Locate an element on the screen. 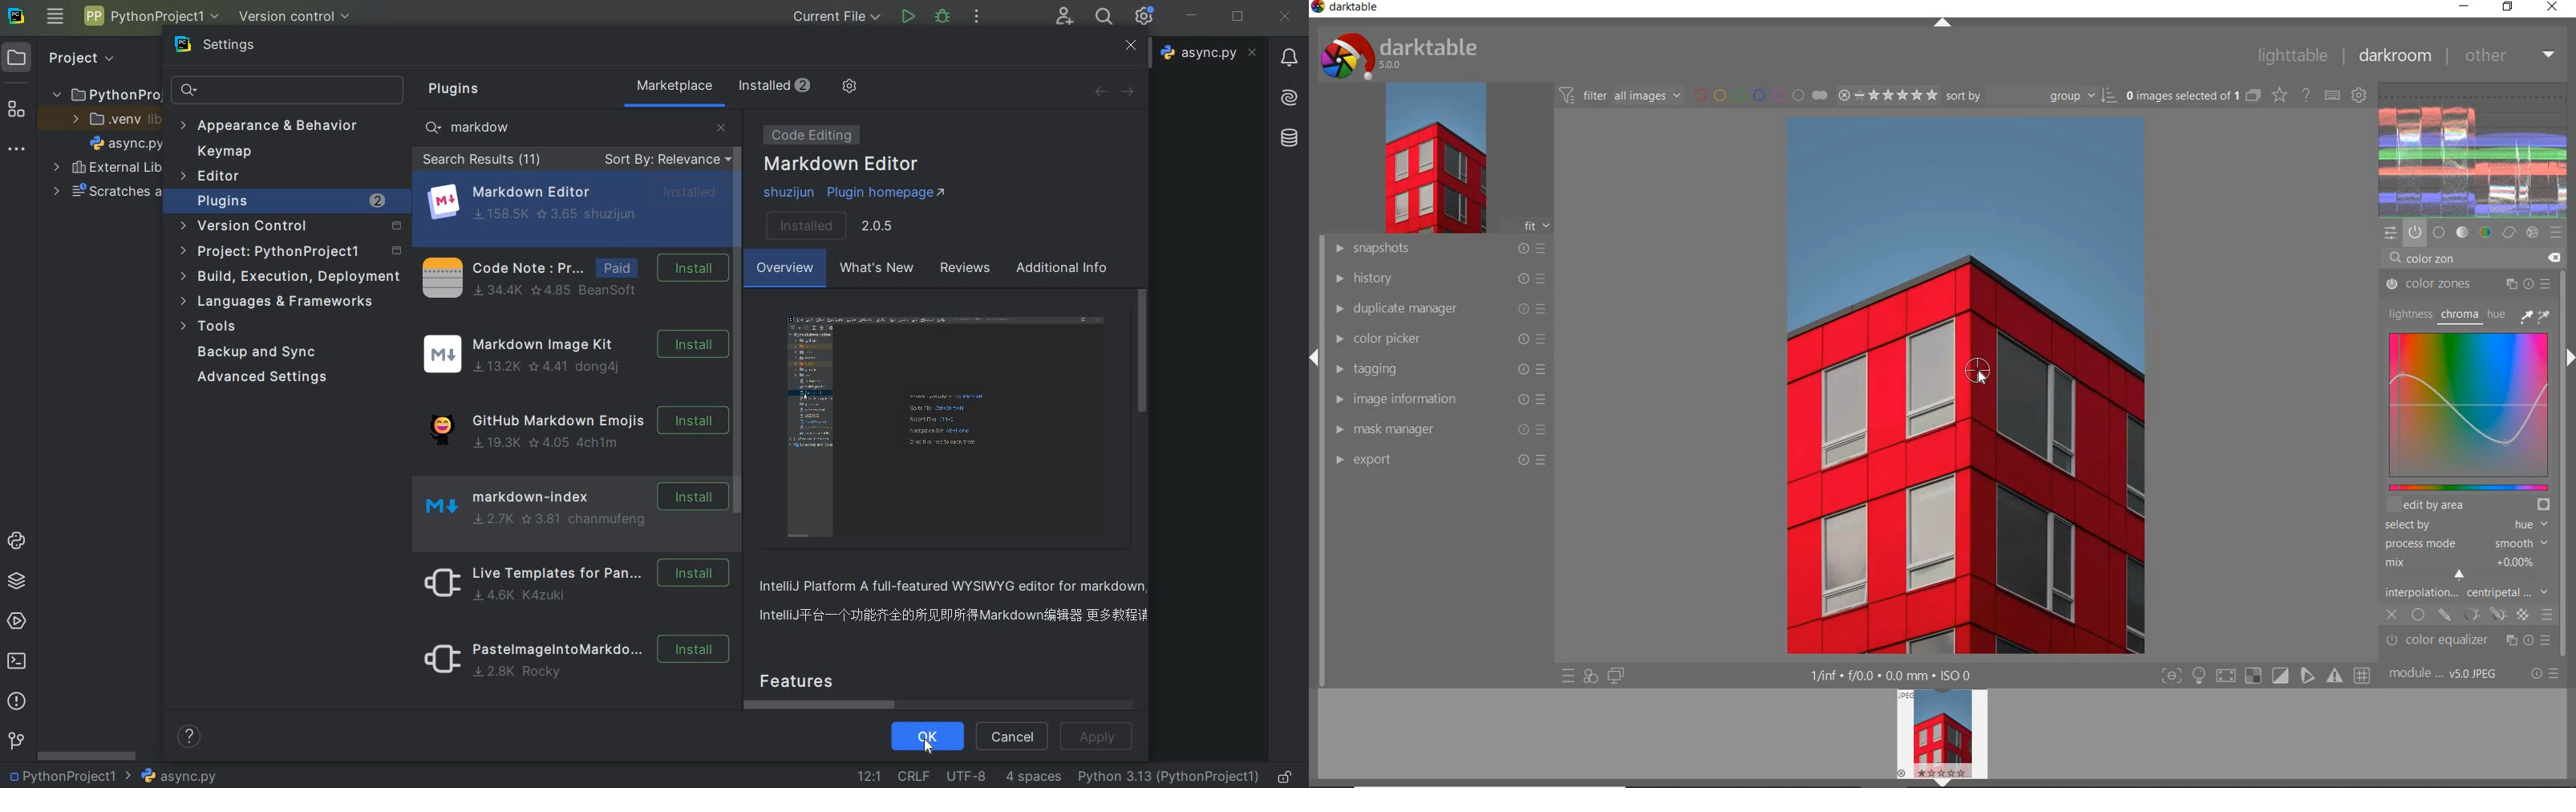 The image size is (2576, 812). UNIFORMLY is located at coordinates (2418, 616).